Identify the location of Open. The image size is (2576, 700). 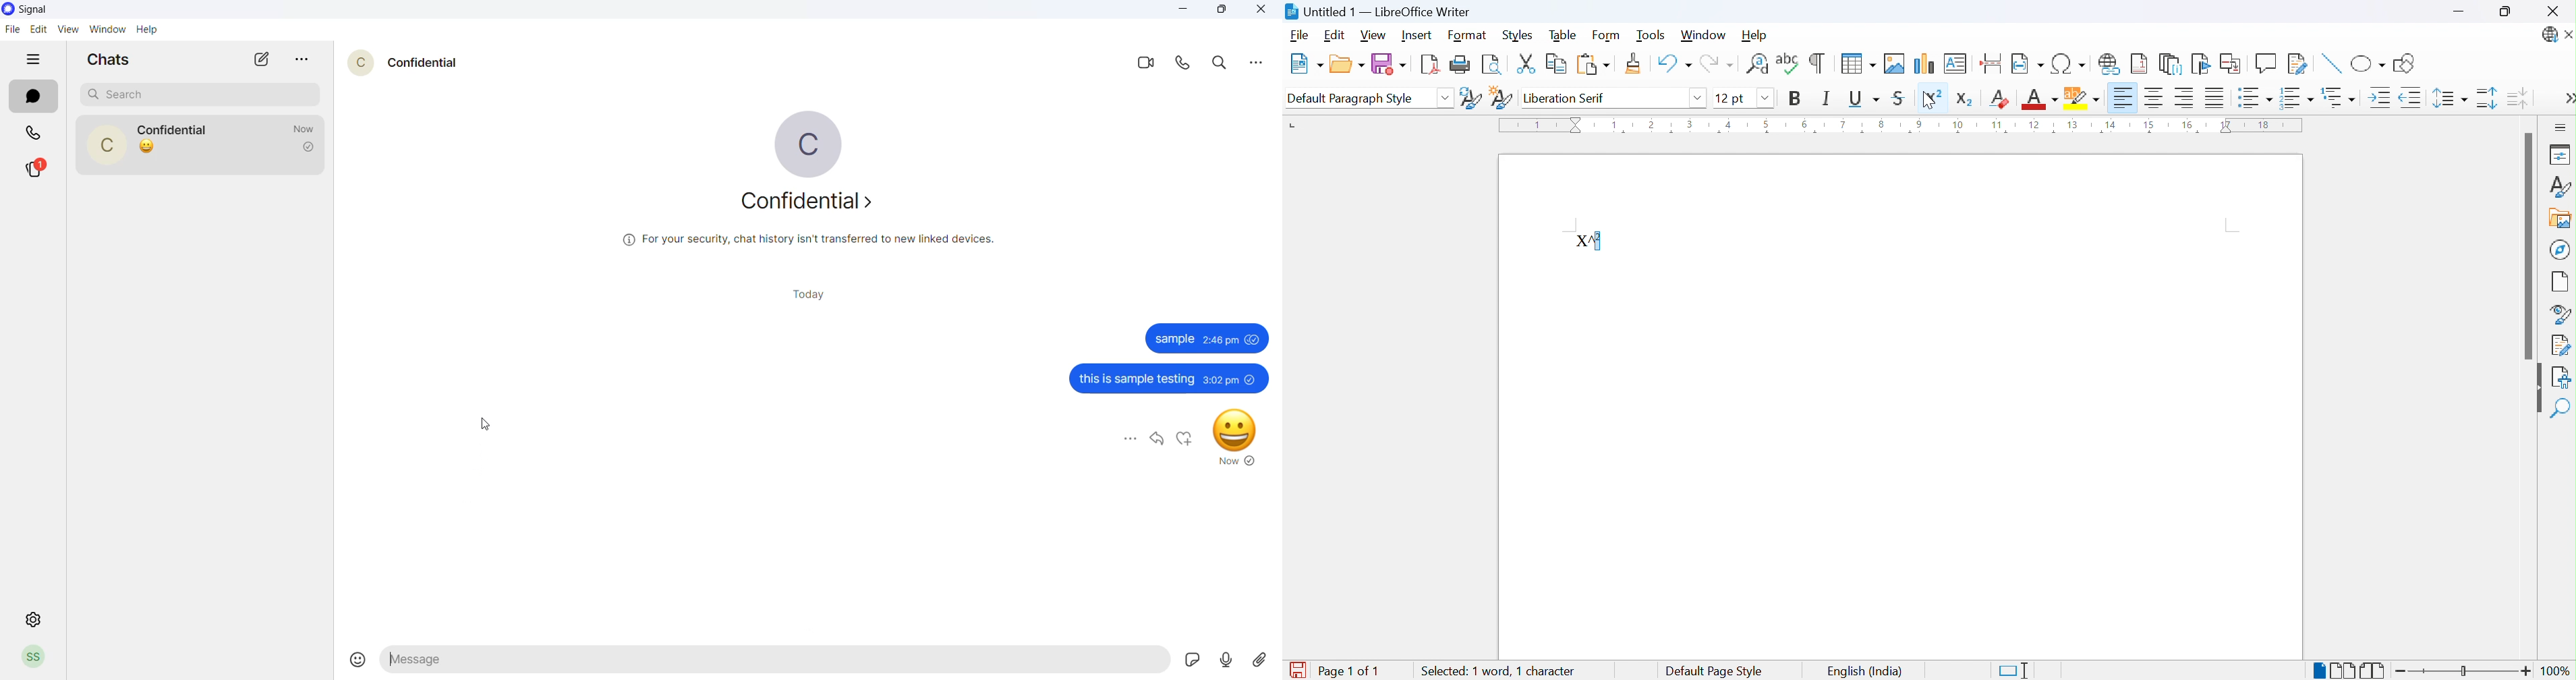
(1348, 61).